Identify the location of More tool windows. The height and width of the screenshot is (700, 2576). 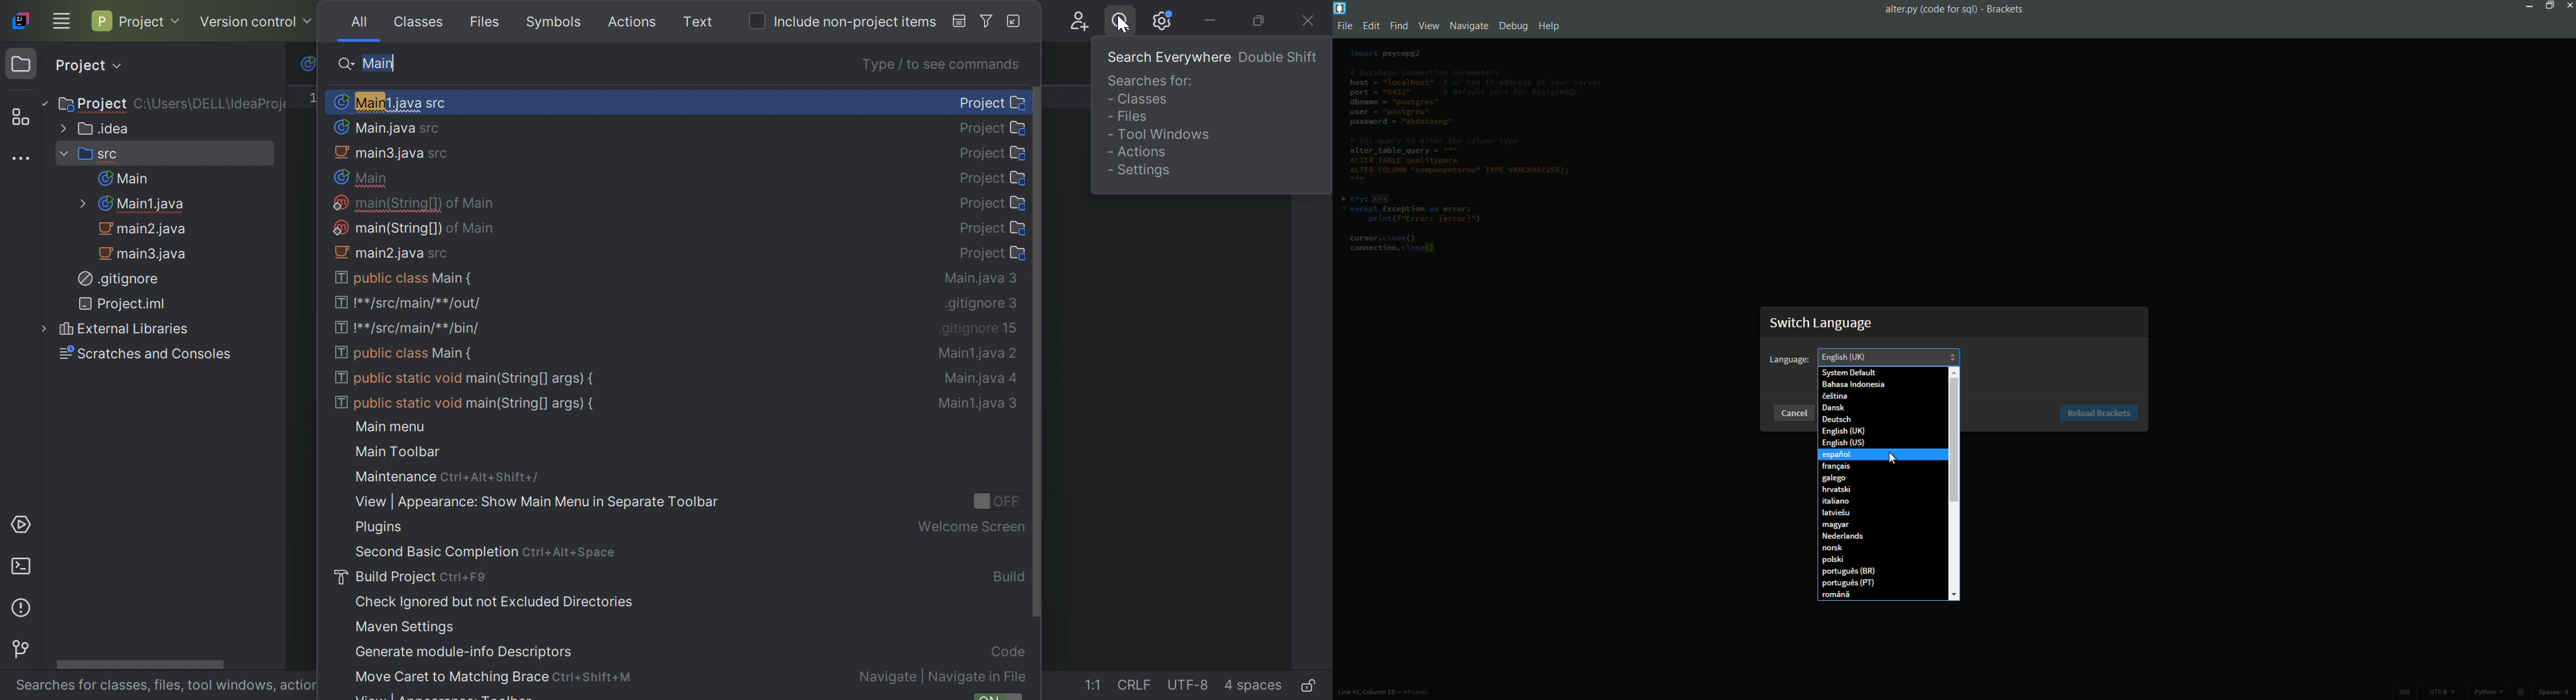
(22, 157).